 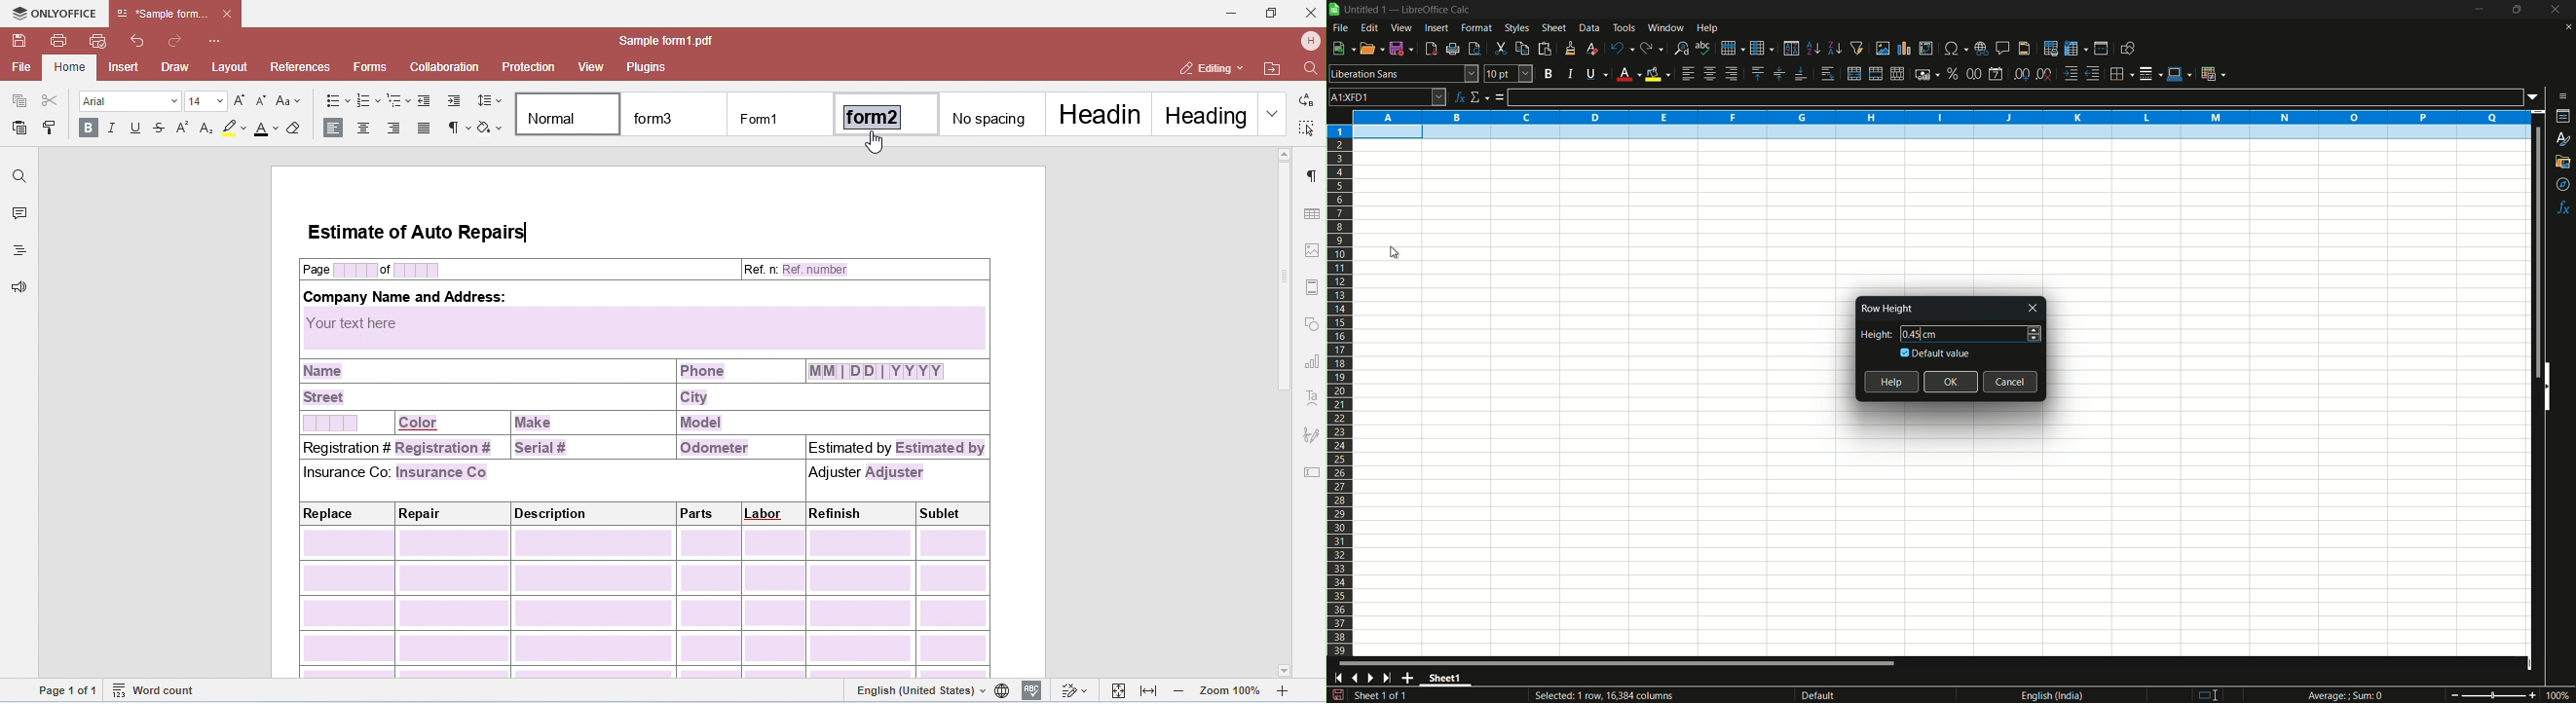 I want to click on cancel, so click(x=2011, y=381).